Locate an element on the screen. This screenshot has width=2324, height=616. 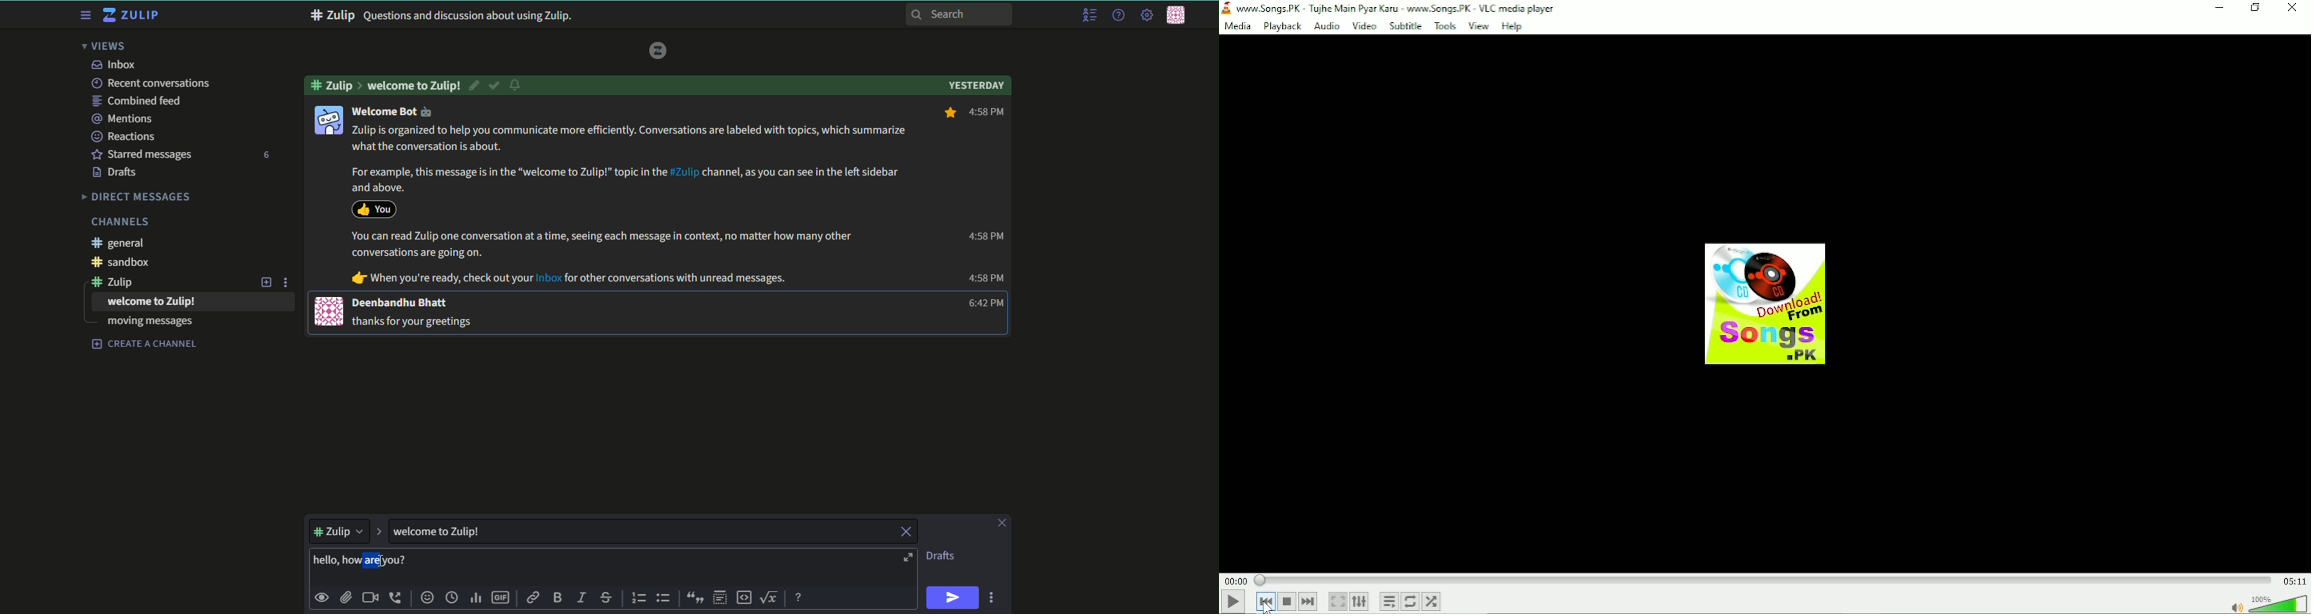
icon is located at coordinates (374, 208).